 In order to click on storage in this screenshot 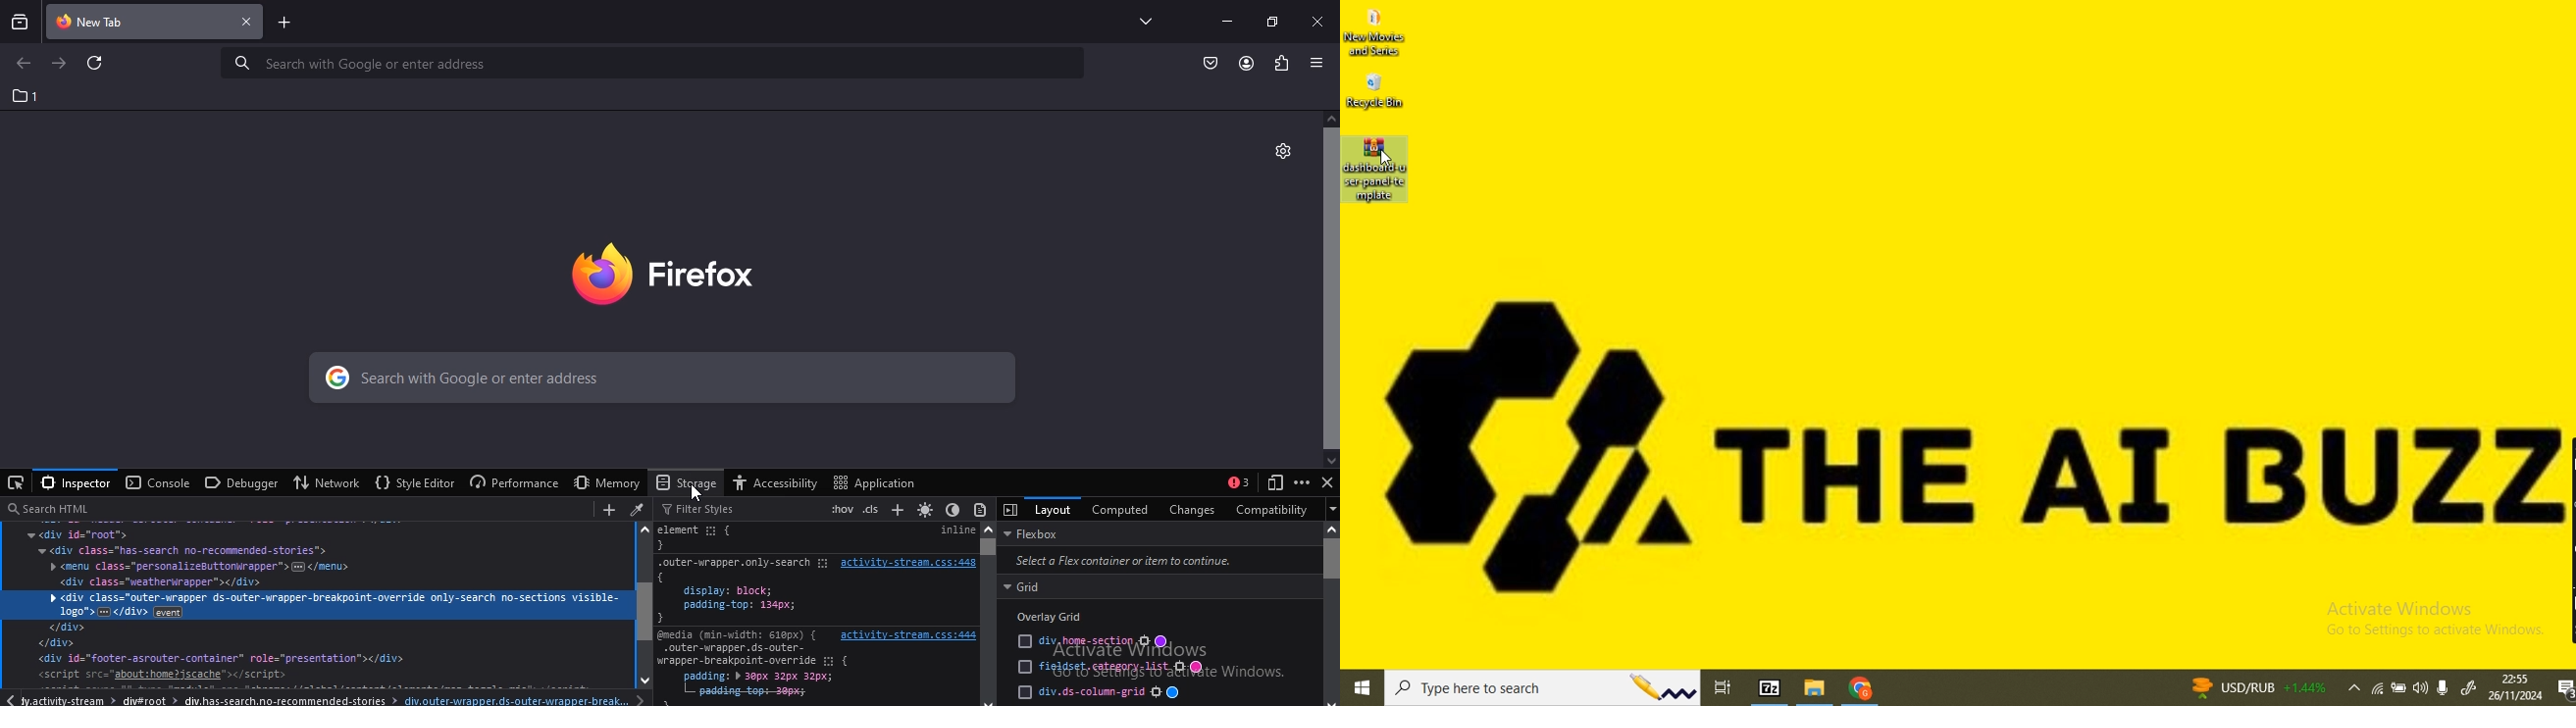, I will do `click(688, 481)`.